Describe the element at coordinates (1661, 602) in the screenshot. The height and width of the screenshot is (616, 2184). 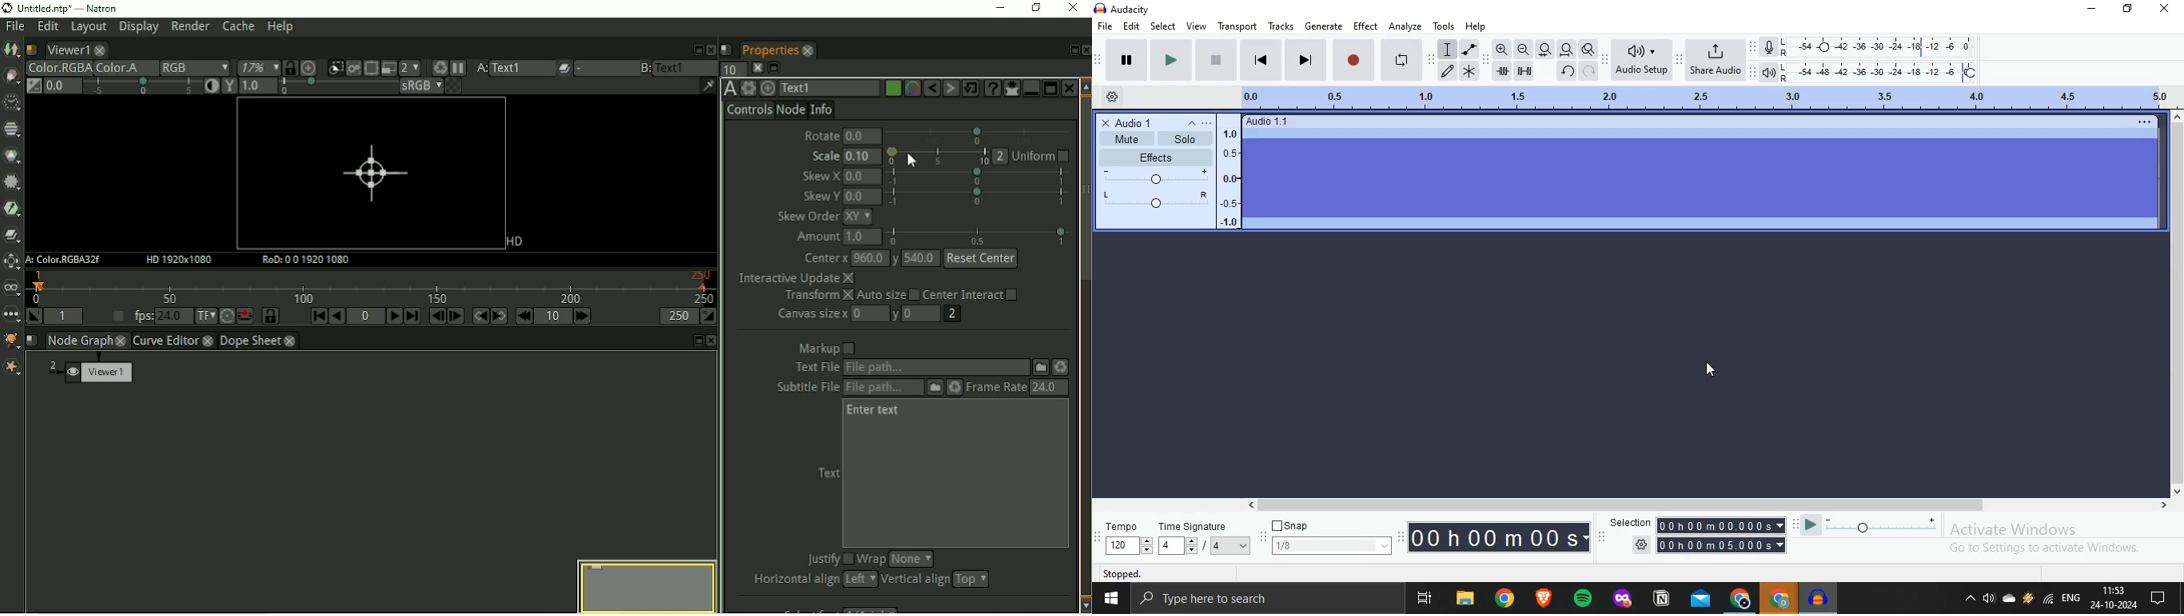
I see `Notion` at that location.